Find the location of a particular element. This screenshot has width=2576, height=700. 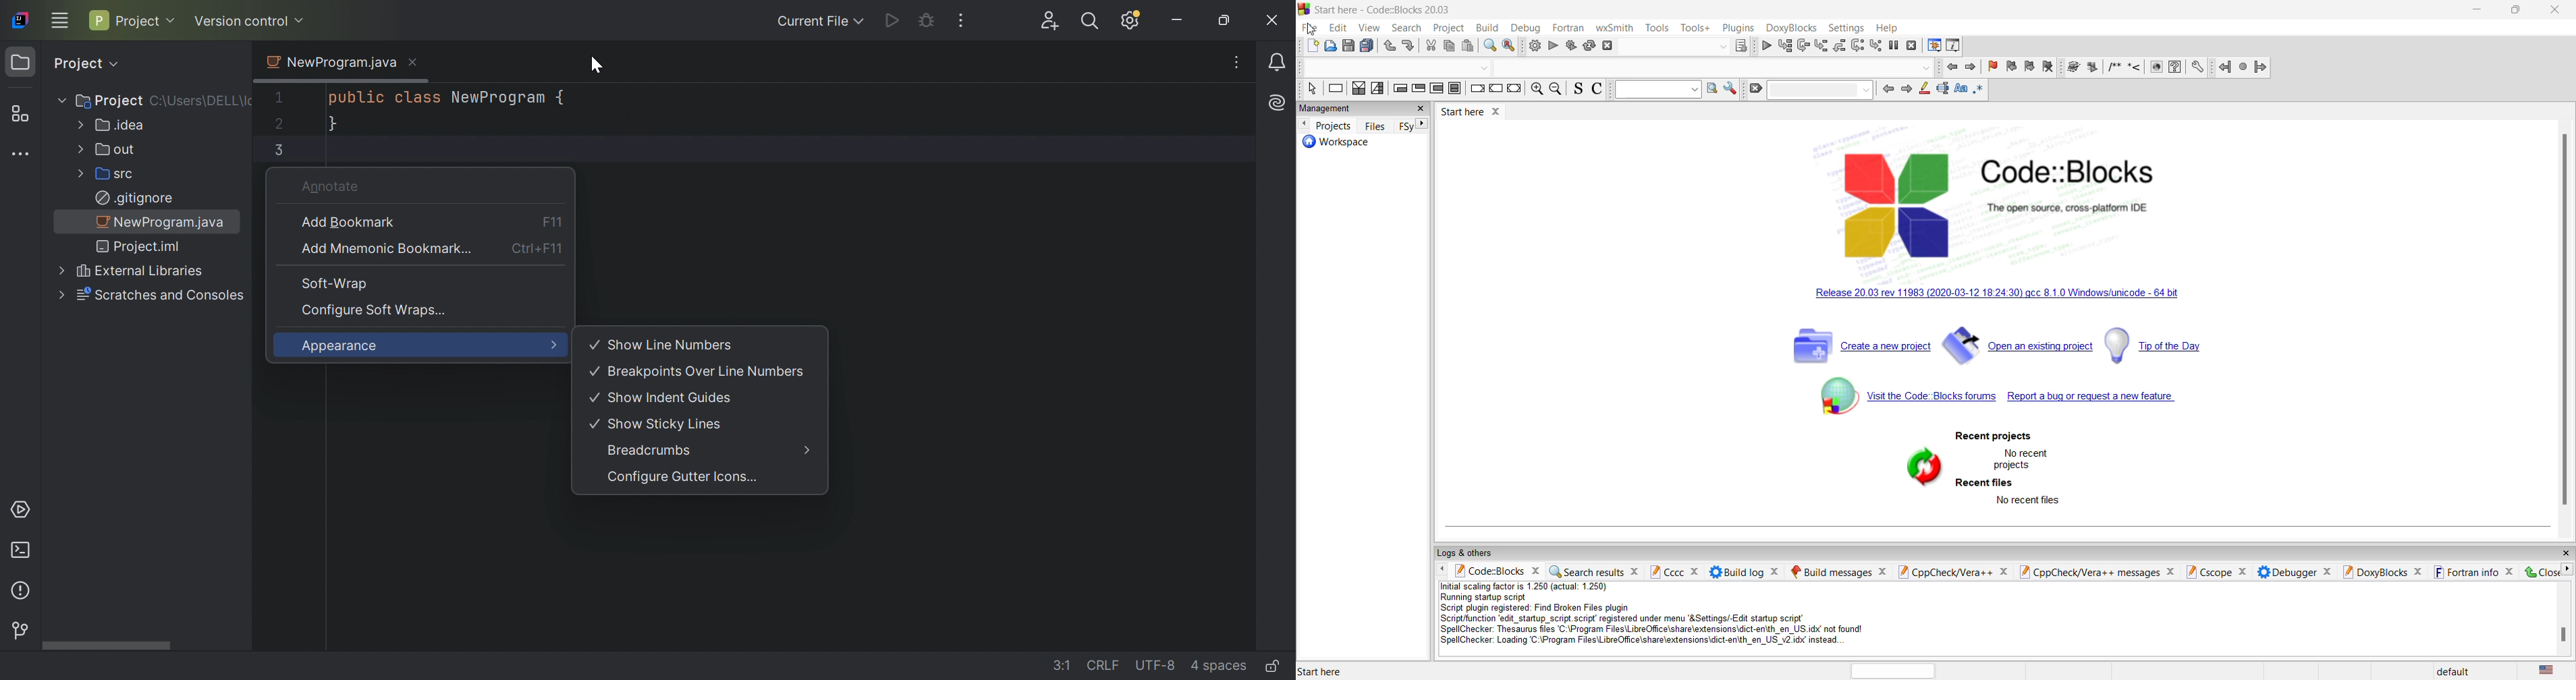

close is located at coordinates (1633, 573).